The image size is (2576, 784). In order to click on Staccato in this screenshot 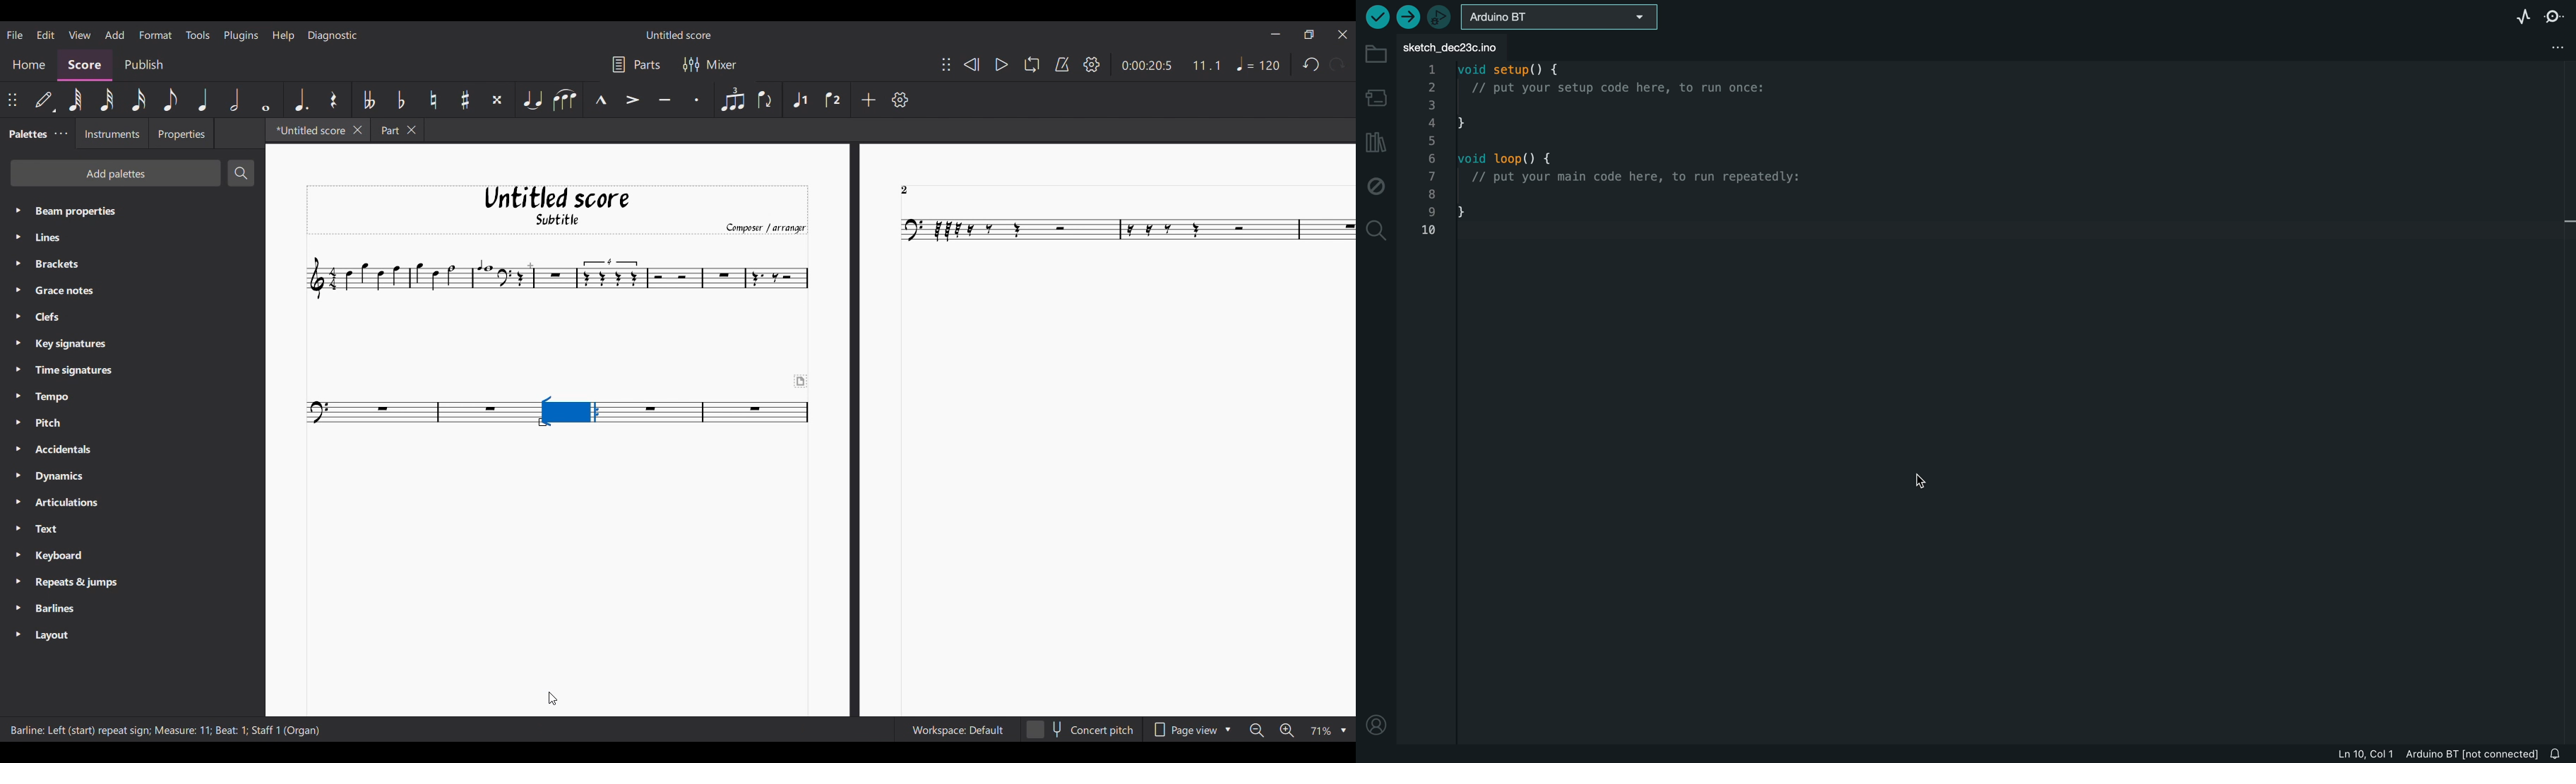, I will do `click(698, 99)`.